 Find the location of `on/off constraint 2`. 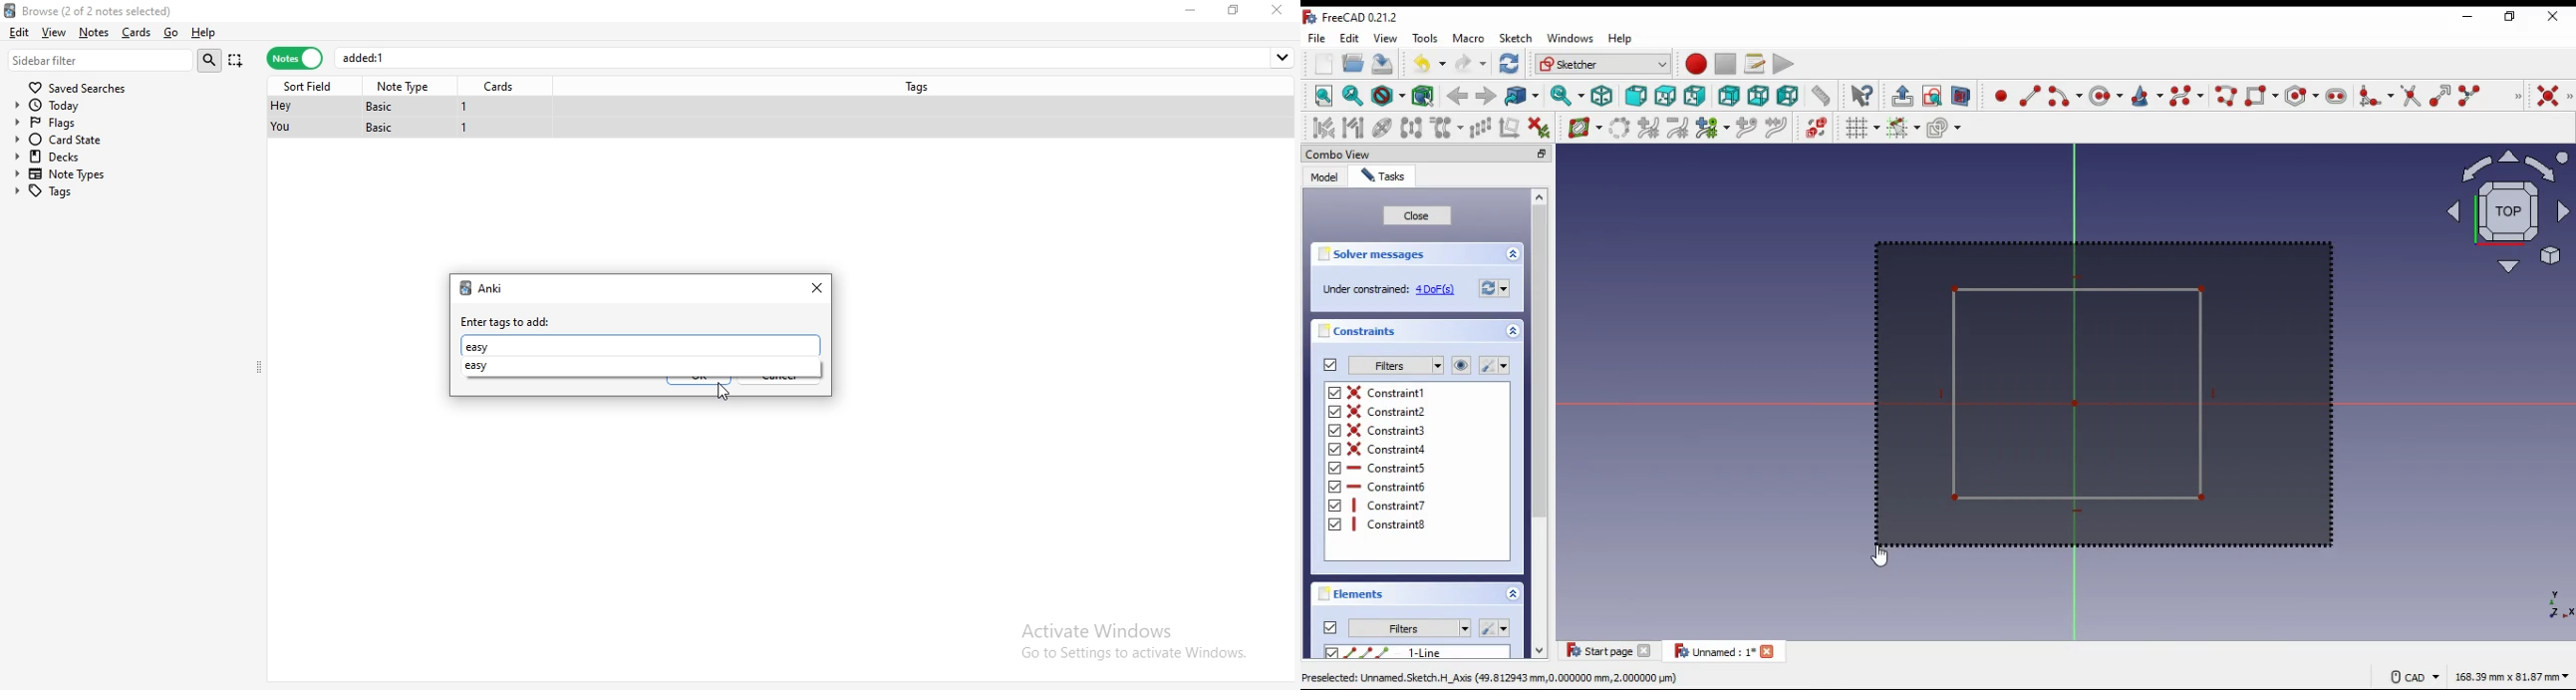

on/off constraint 2 is located at coordinates (1388, 411).